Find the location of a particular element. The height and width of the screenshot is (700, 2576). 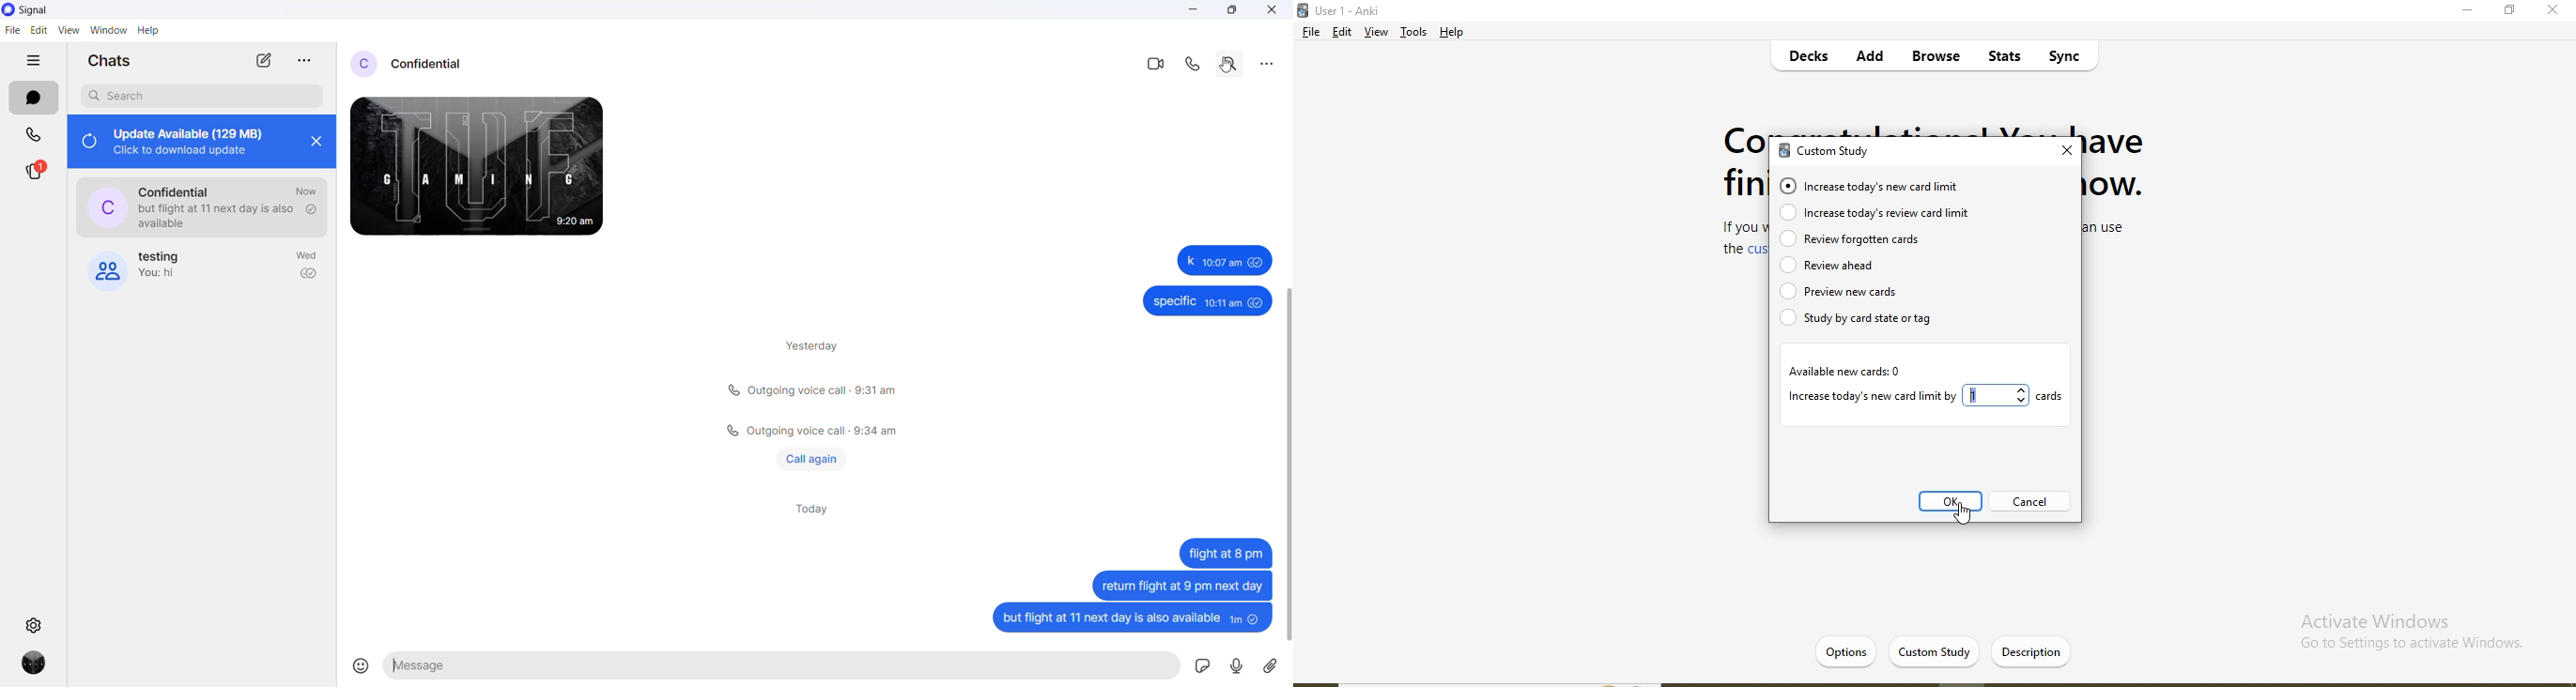

review forgotten cards is located at coordinates (1853, 240).